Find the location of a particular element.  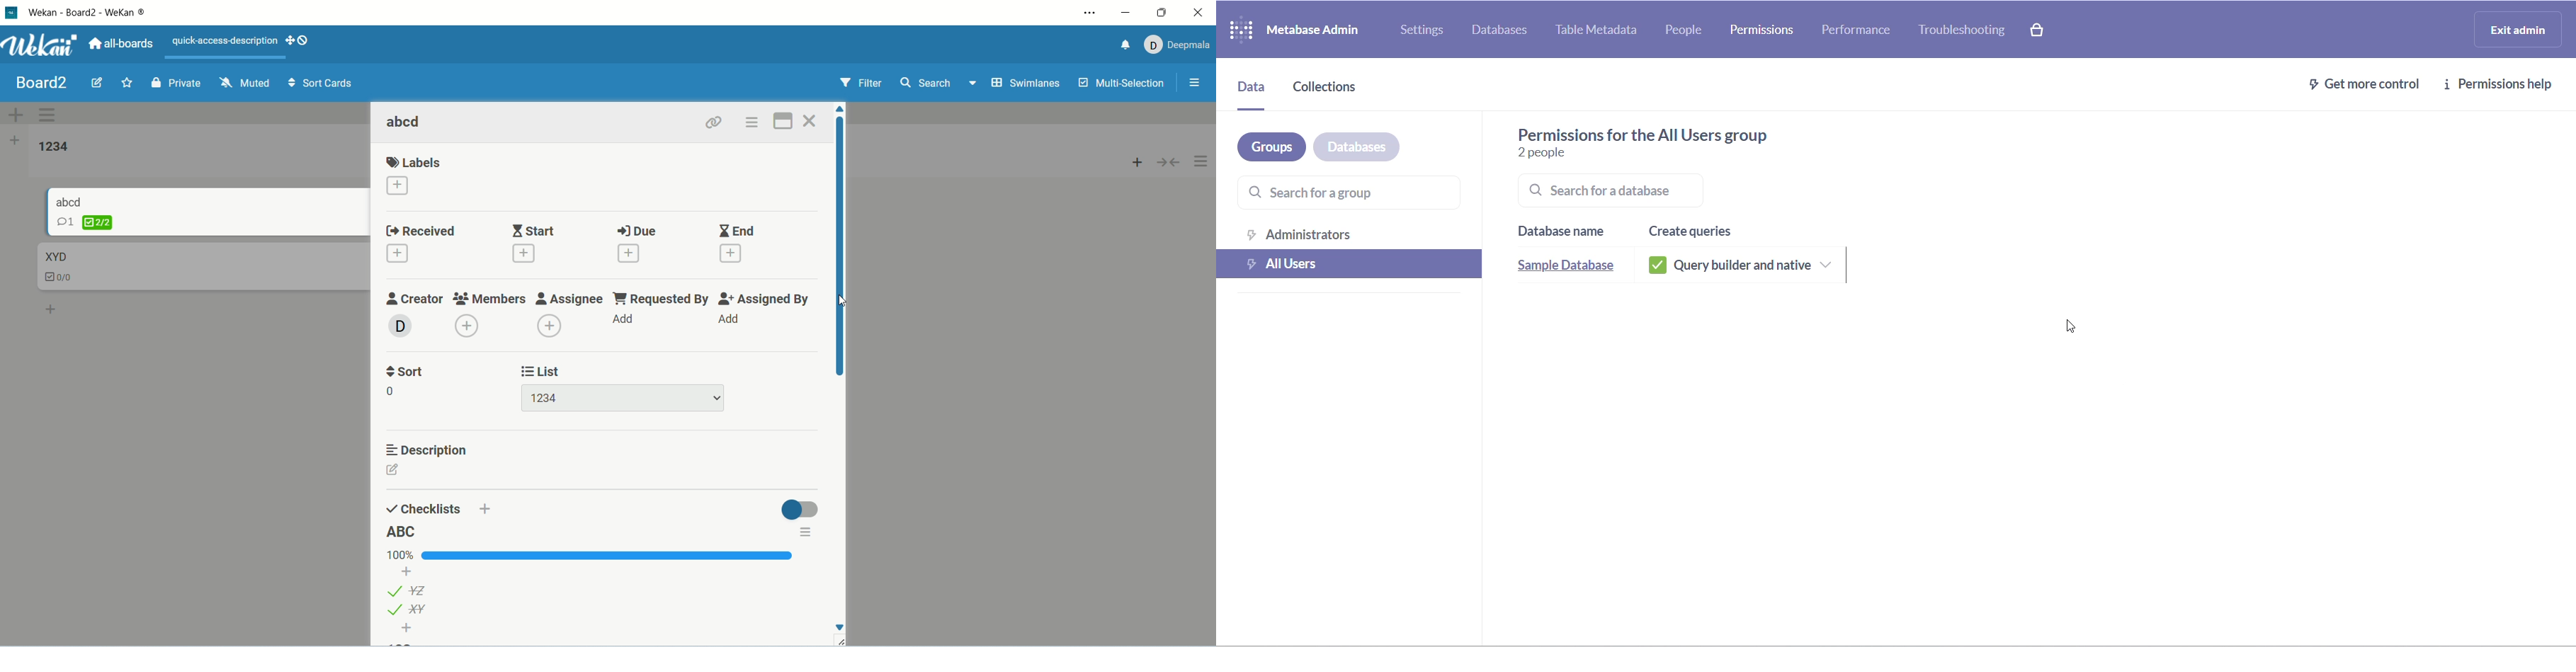

checklists is located at coordinates (424, 510).